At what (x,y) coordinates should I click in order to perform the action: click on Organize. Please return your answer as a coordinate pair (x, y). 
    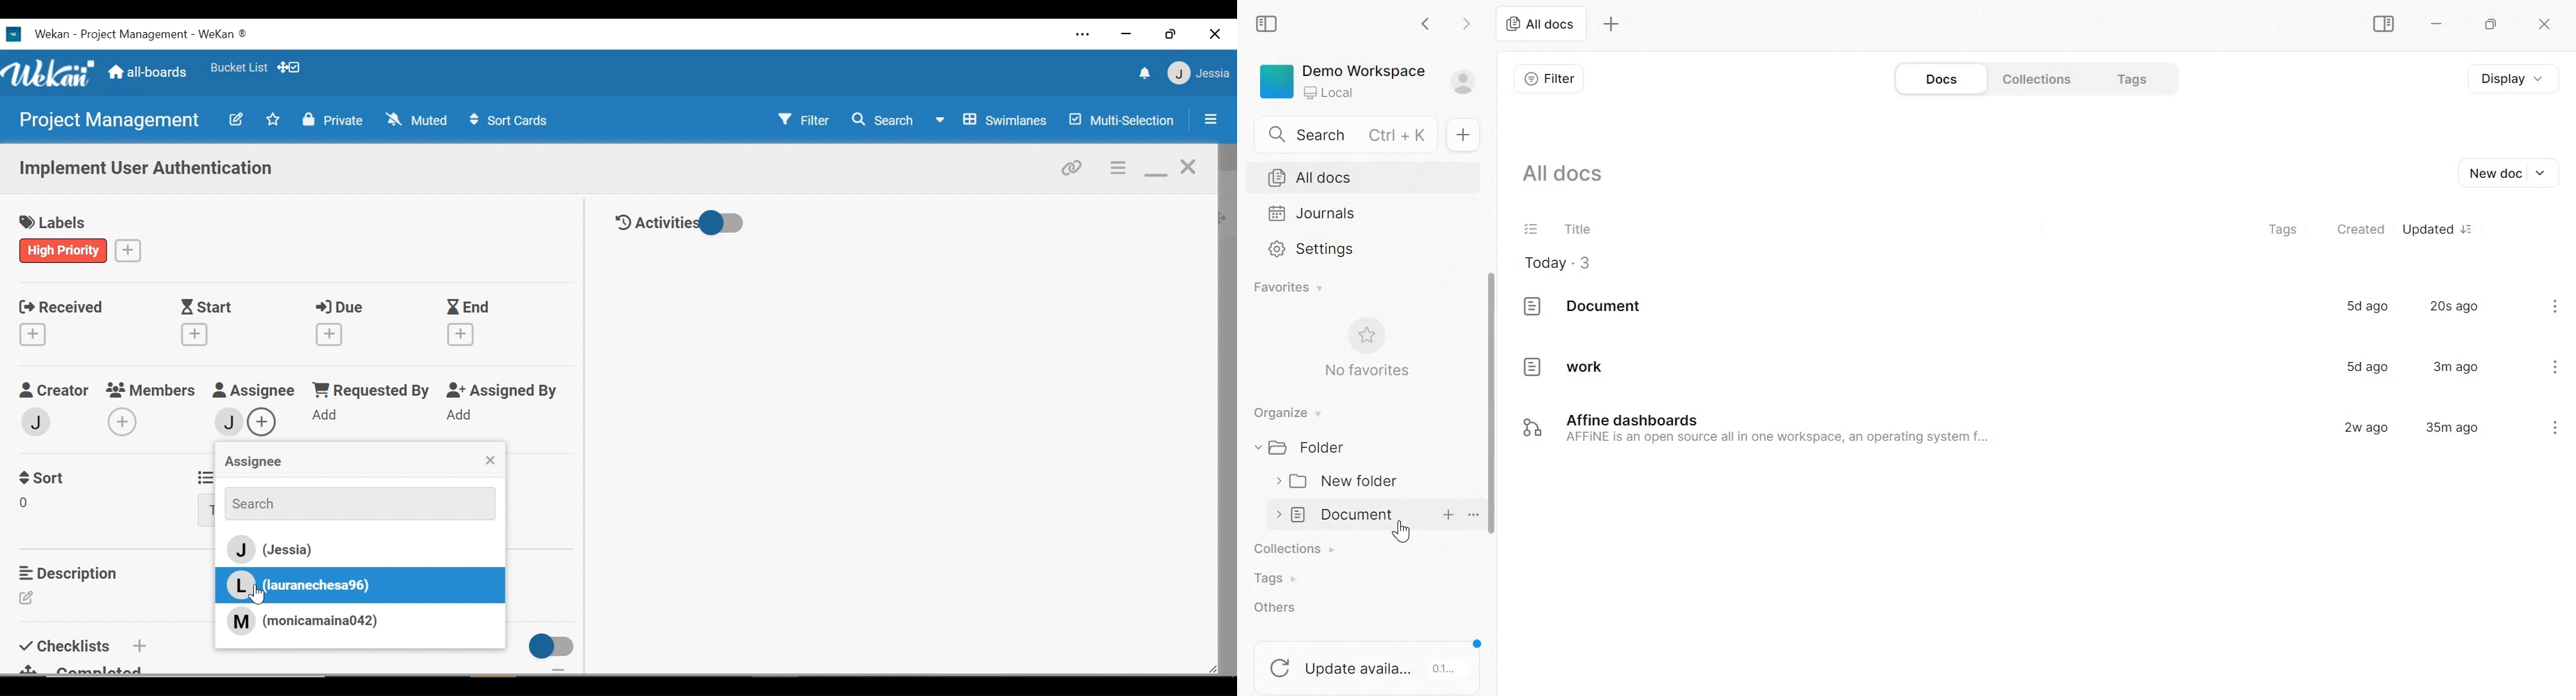
    Looking at the image, I should click on (1286, 411).